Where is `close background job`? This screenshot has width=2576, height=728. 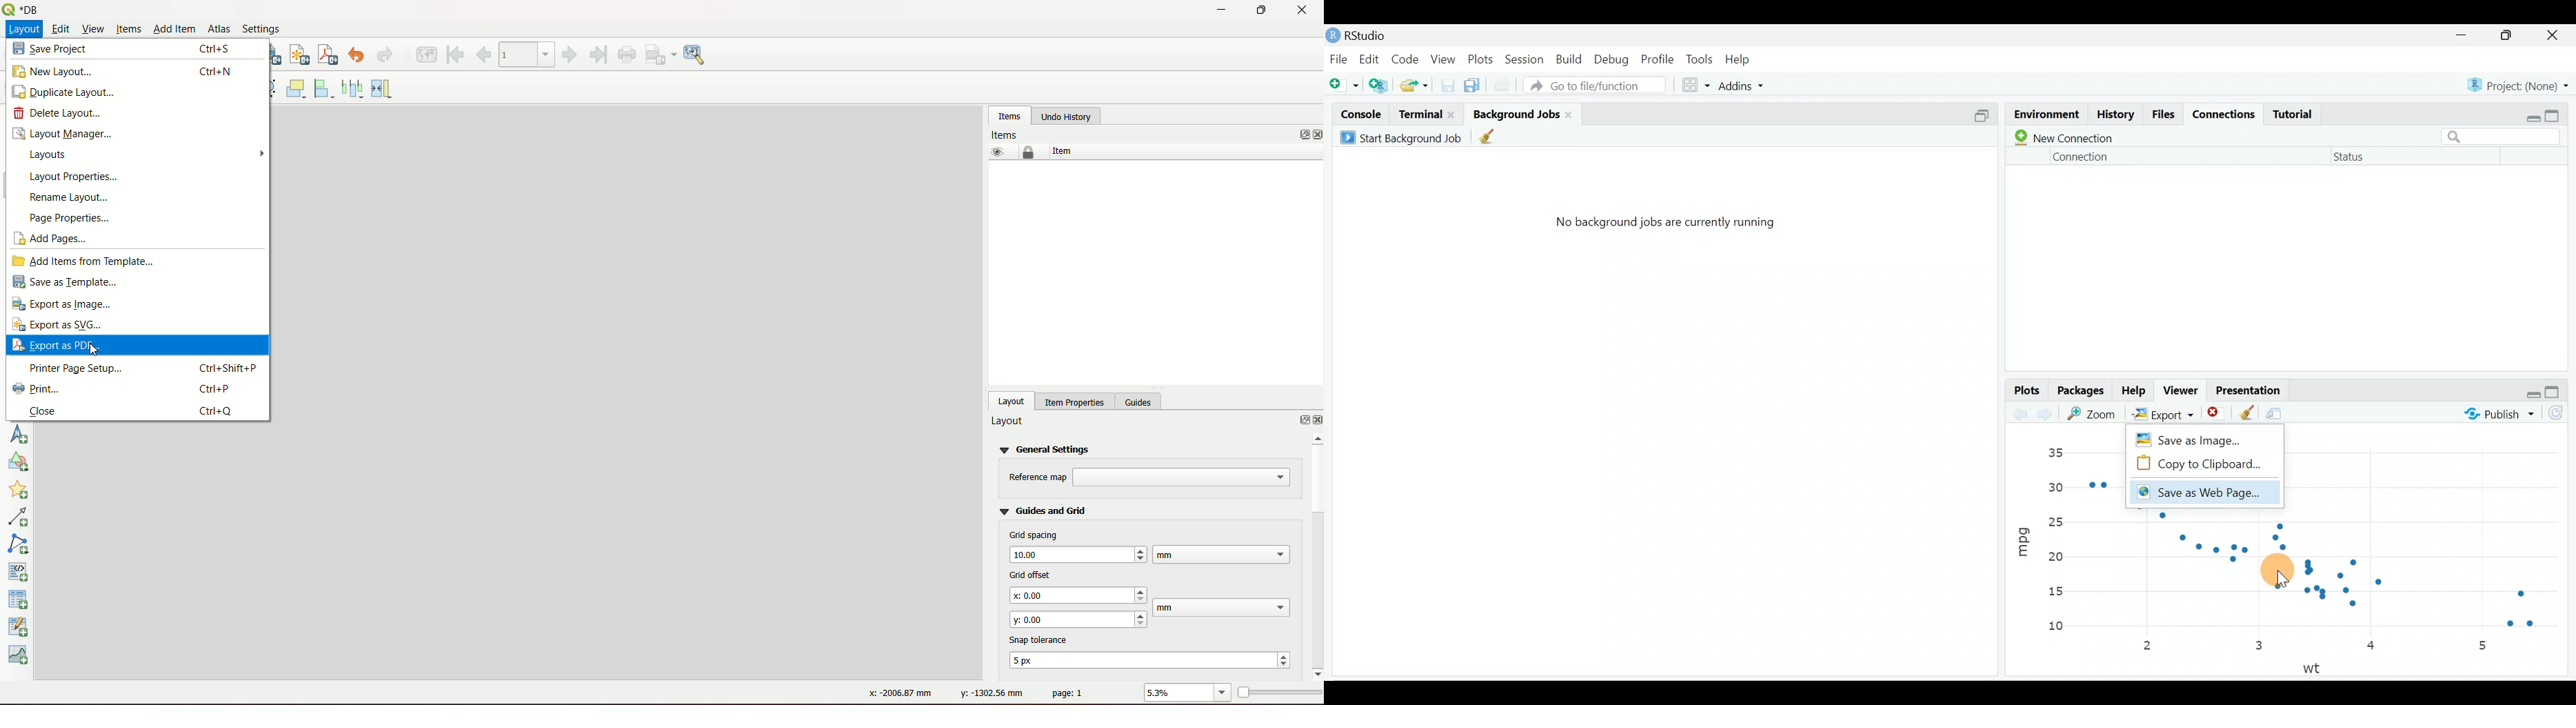
close background job is located at coordinates (1573, 114).